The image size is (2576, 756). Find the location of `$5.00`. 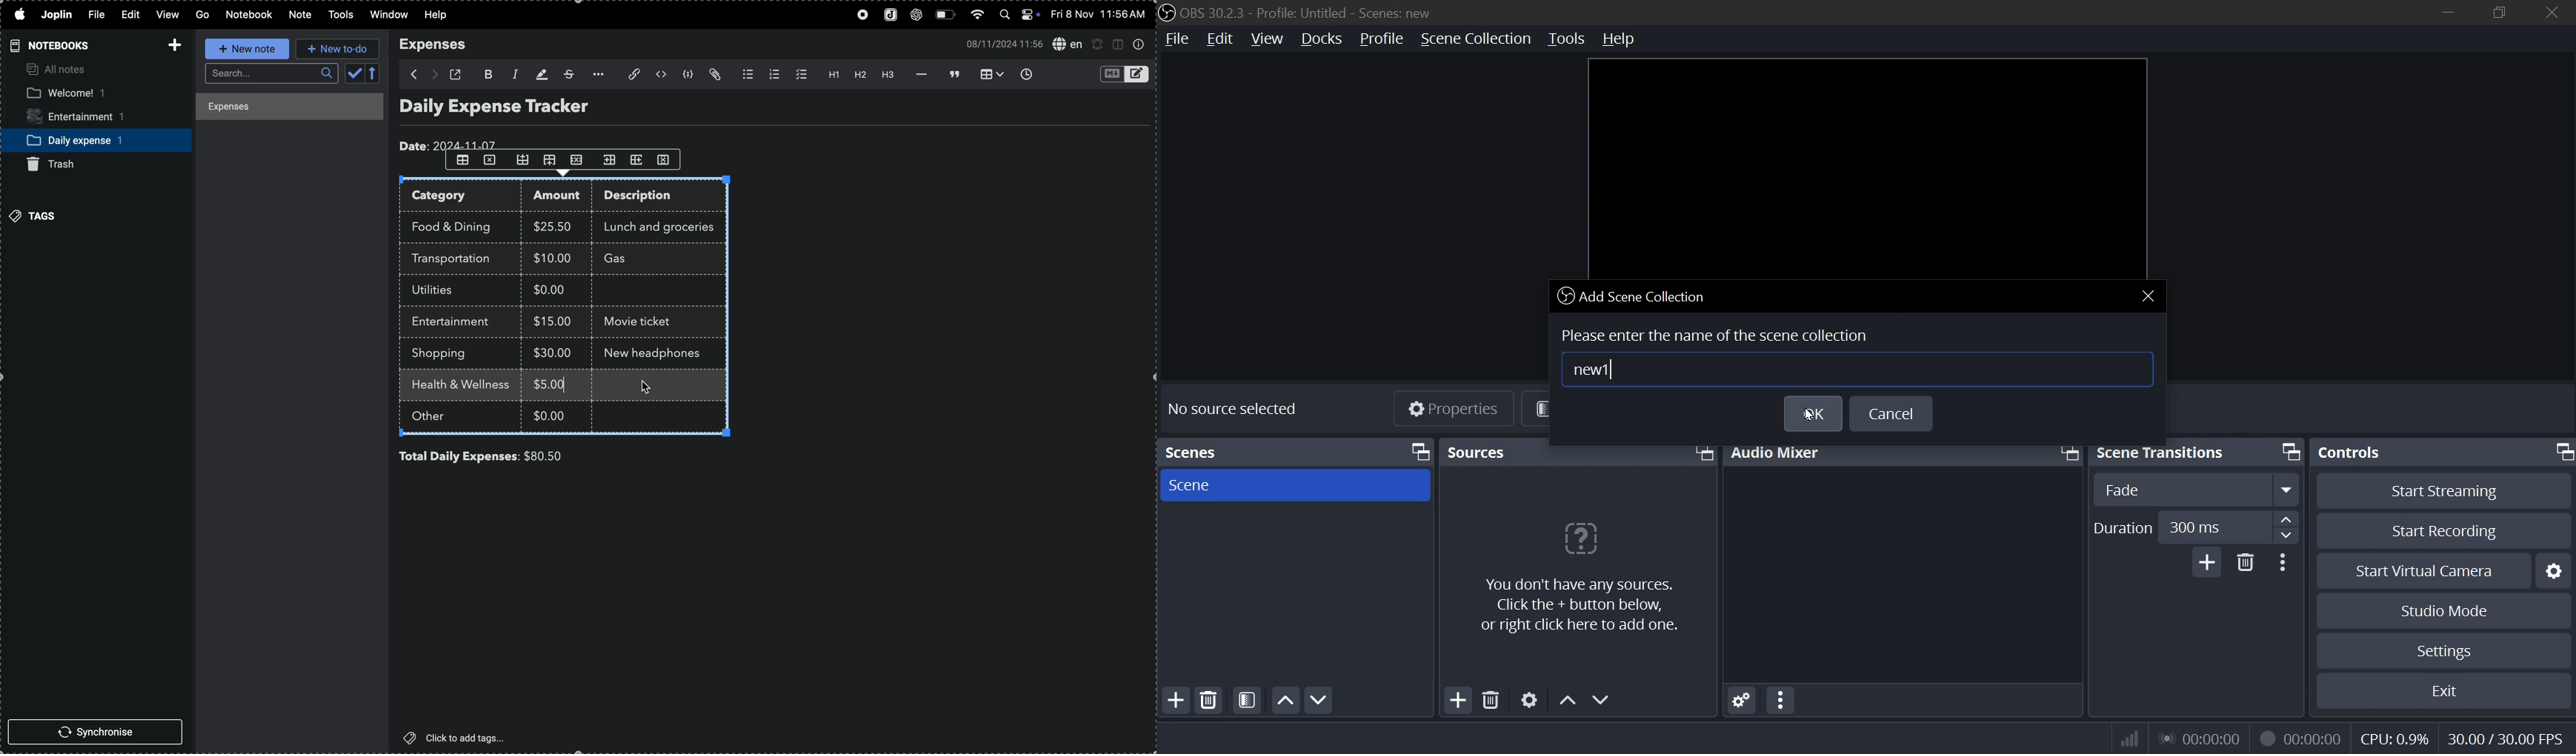

$5.00 is located at coordinates (552, 384).